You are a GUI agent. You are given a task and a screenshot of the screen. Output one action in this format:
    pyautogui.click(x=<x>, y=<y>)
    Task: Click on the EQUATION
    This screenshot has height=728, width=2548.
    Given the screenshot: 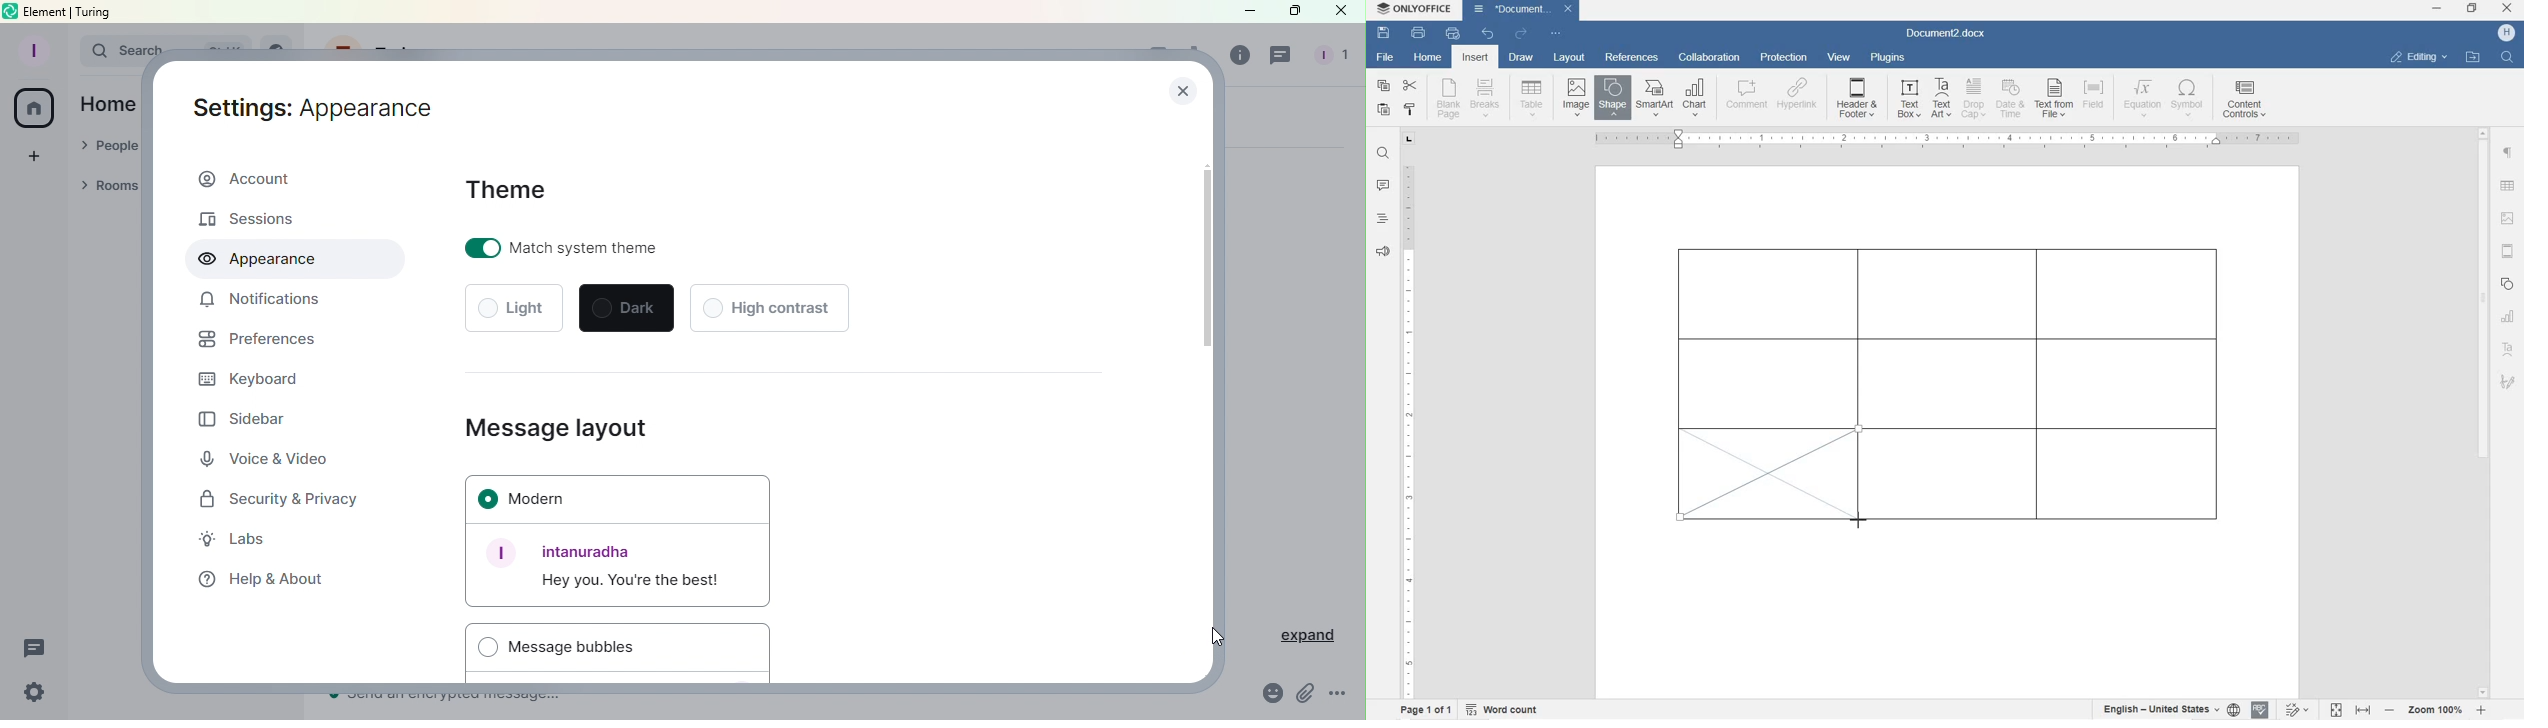 What is the action you would take?
    pyautogui.click(x=2143, y=99)
    